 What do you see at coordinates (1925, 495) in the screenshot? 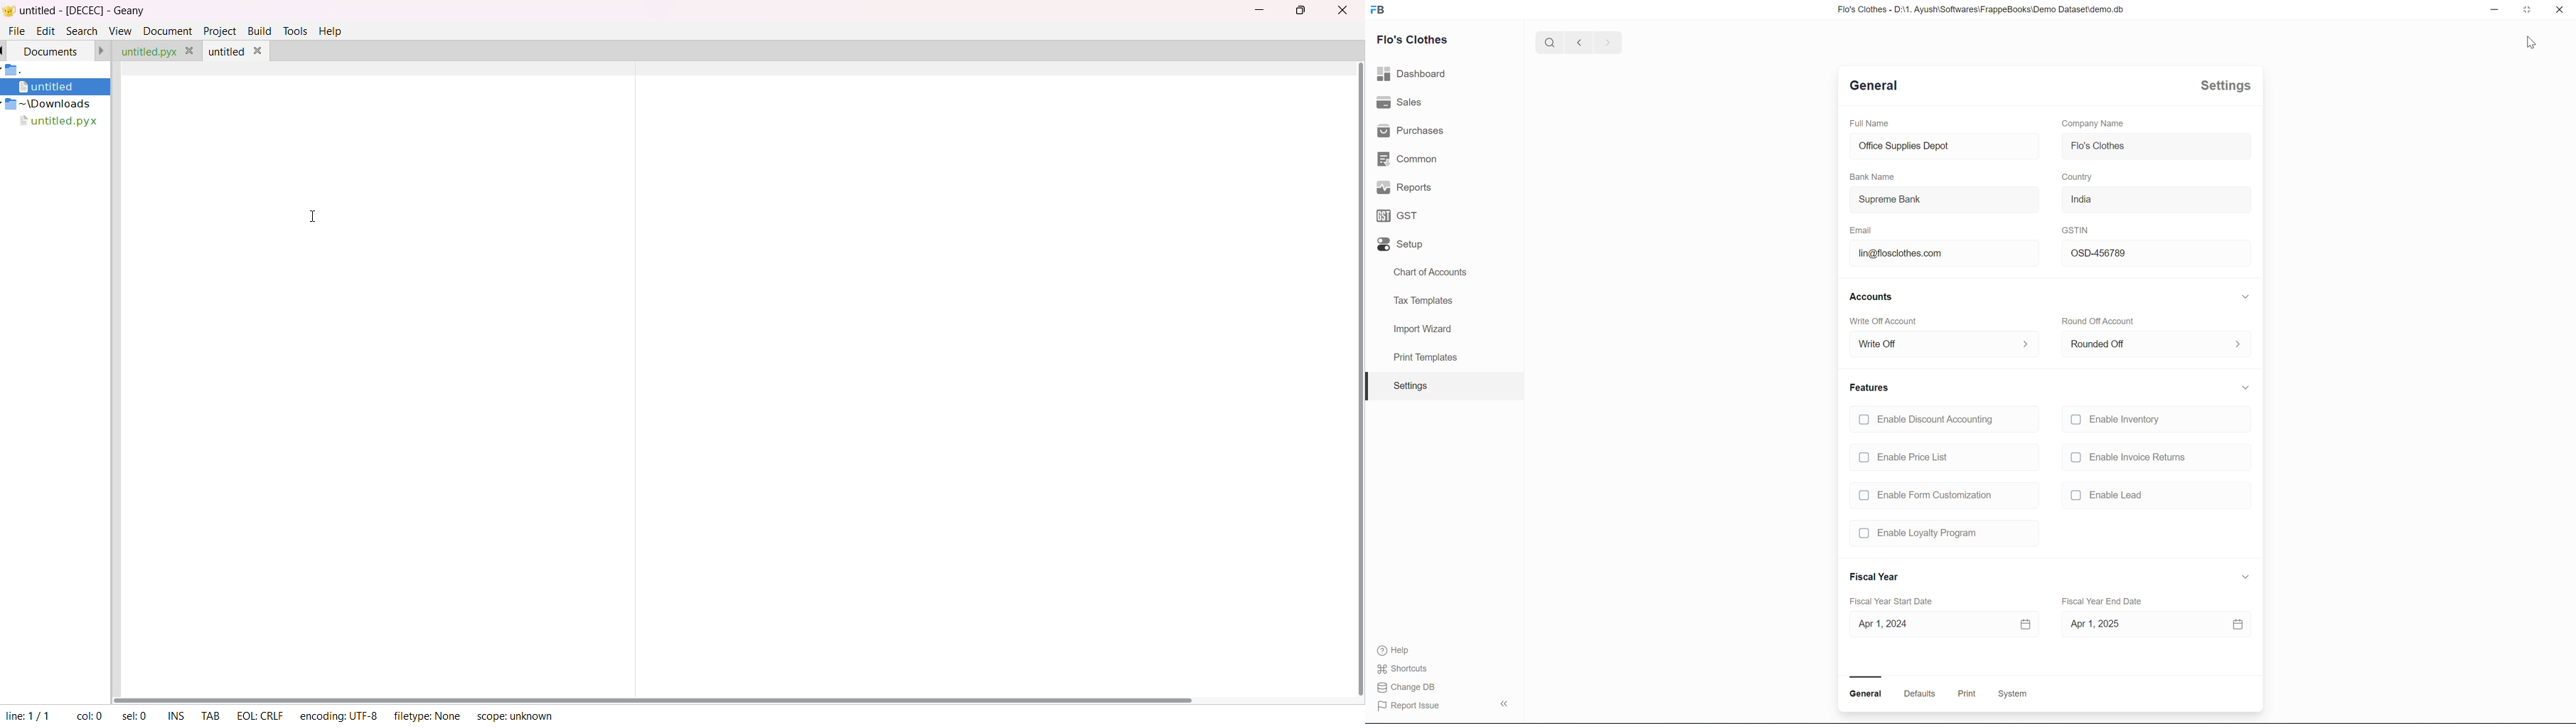
I see `Enable Form Customization` at bounding box center [1925, 495].